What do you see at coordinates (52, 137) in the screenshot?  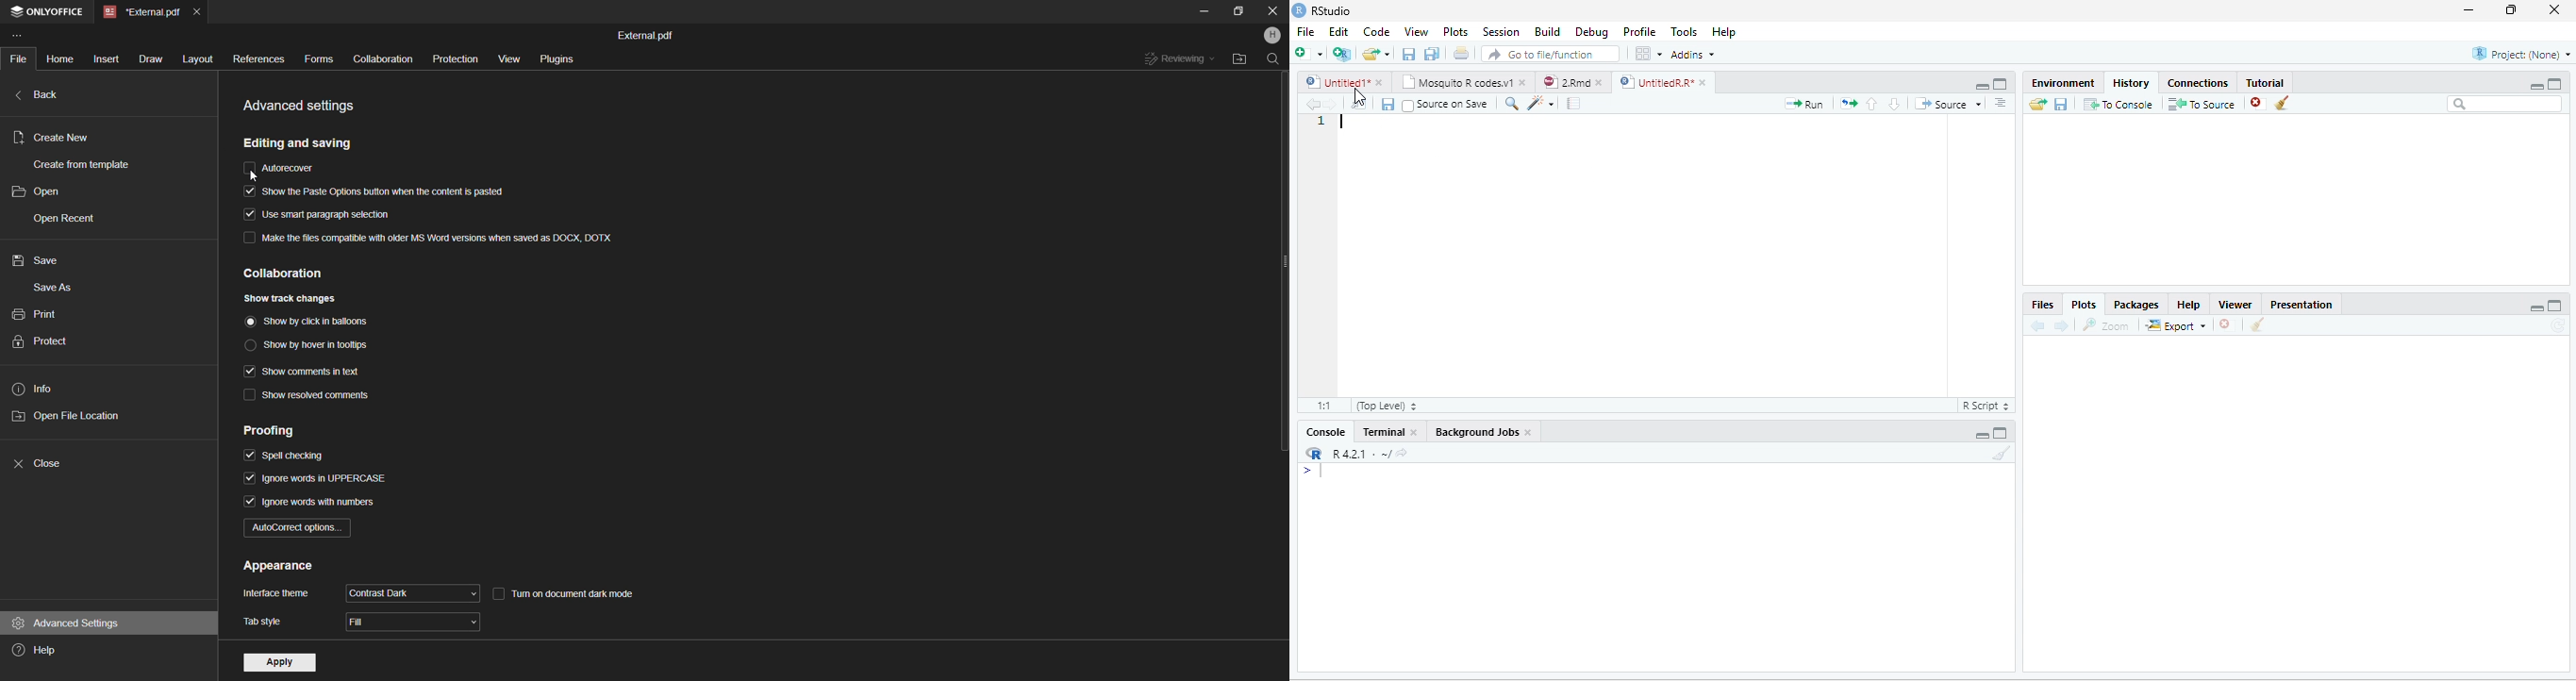 I see `Create new` at bounding box center [52, 137].